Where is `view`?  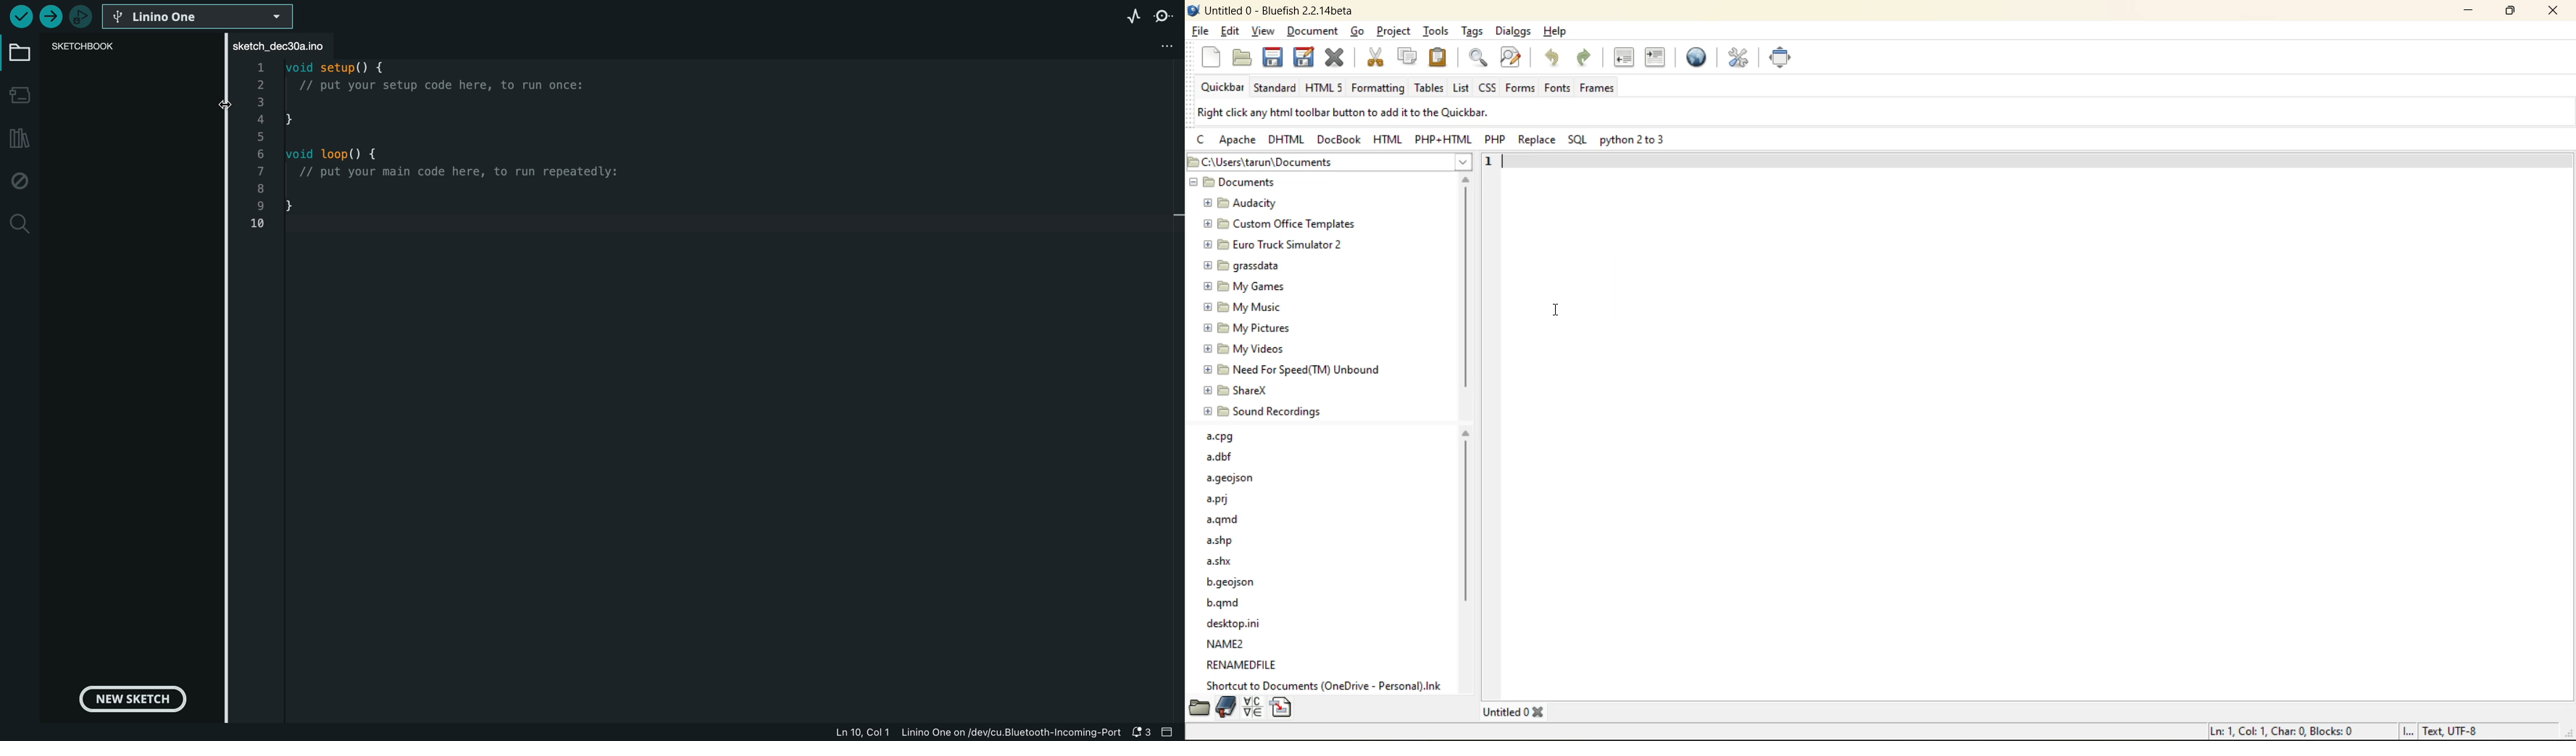
view is located at coordinates (1262, 31).